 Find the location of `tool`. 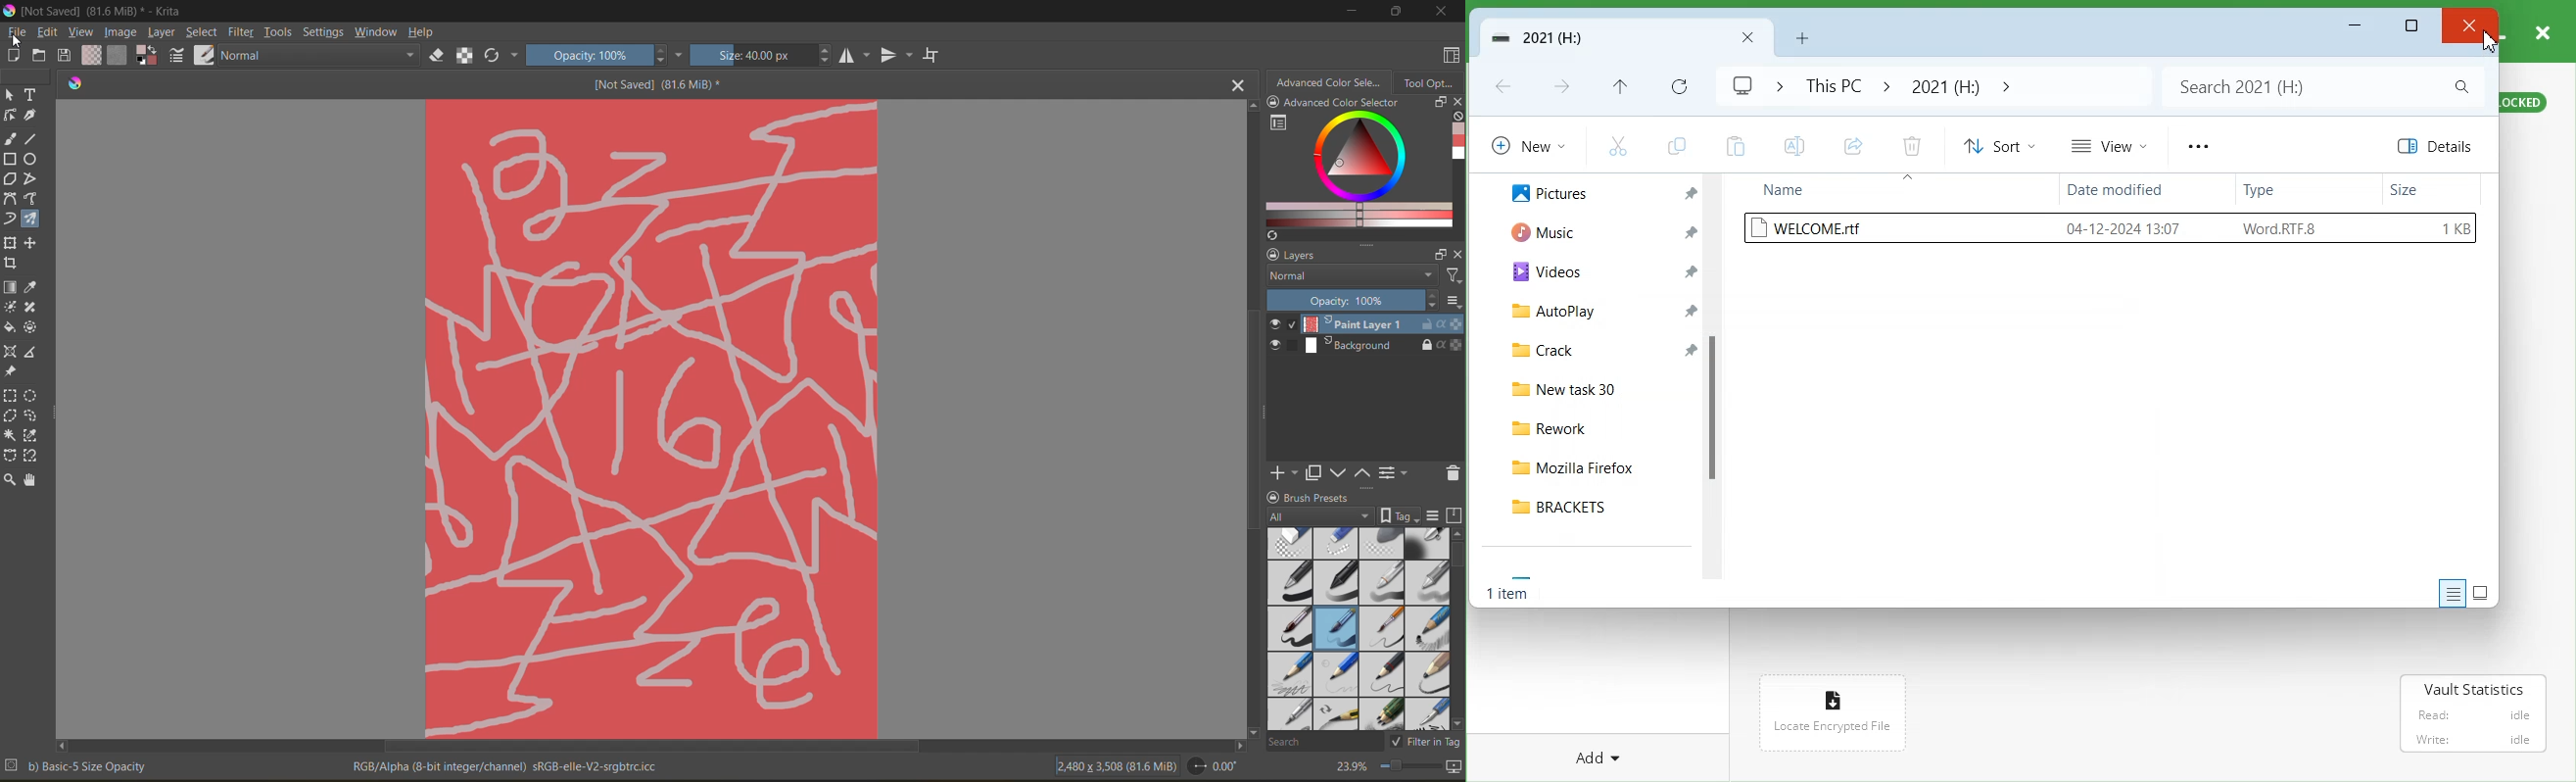

tool is located at coordinates (34, 199).